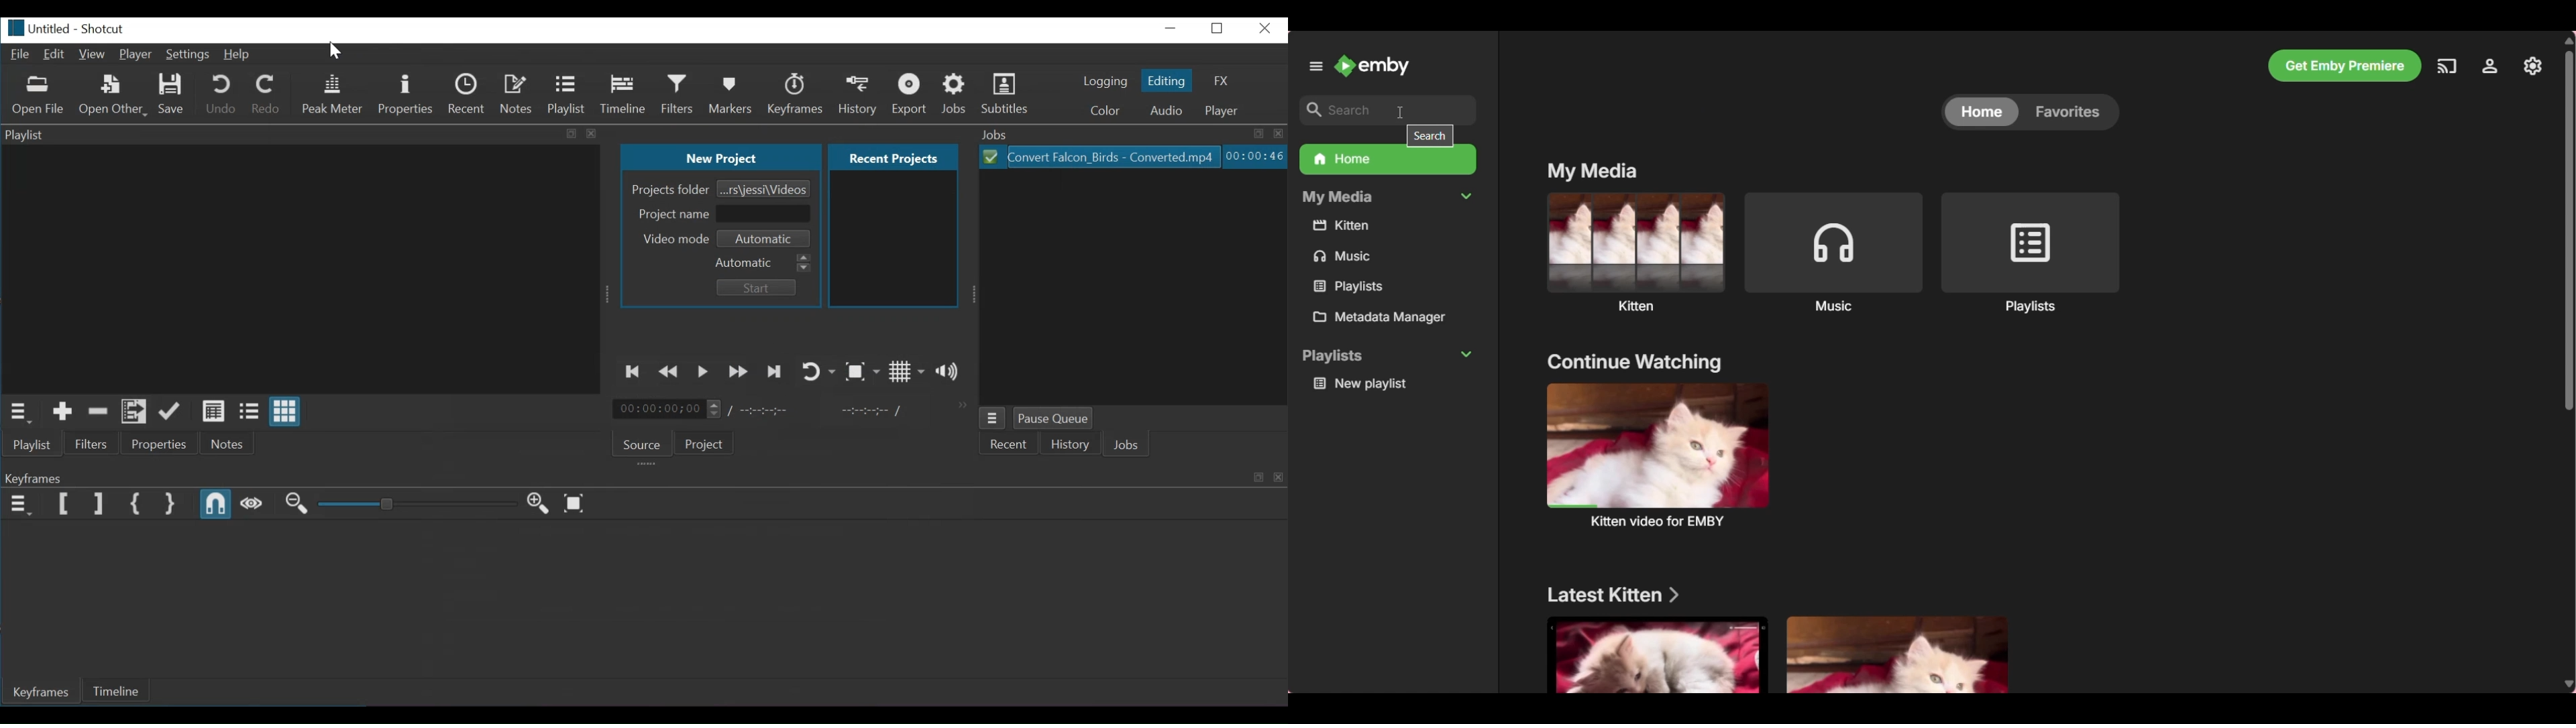 This screenshot has width=2576, height=728. I want to click on Edit, so click(57, 54).